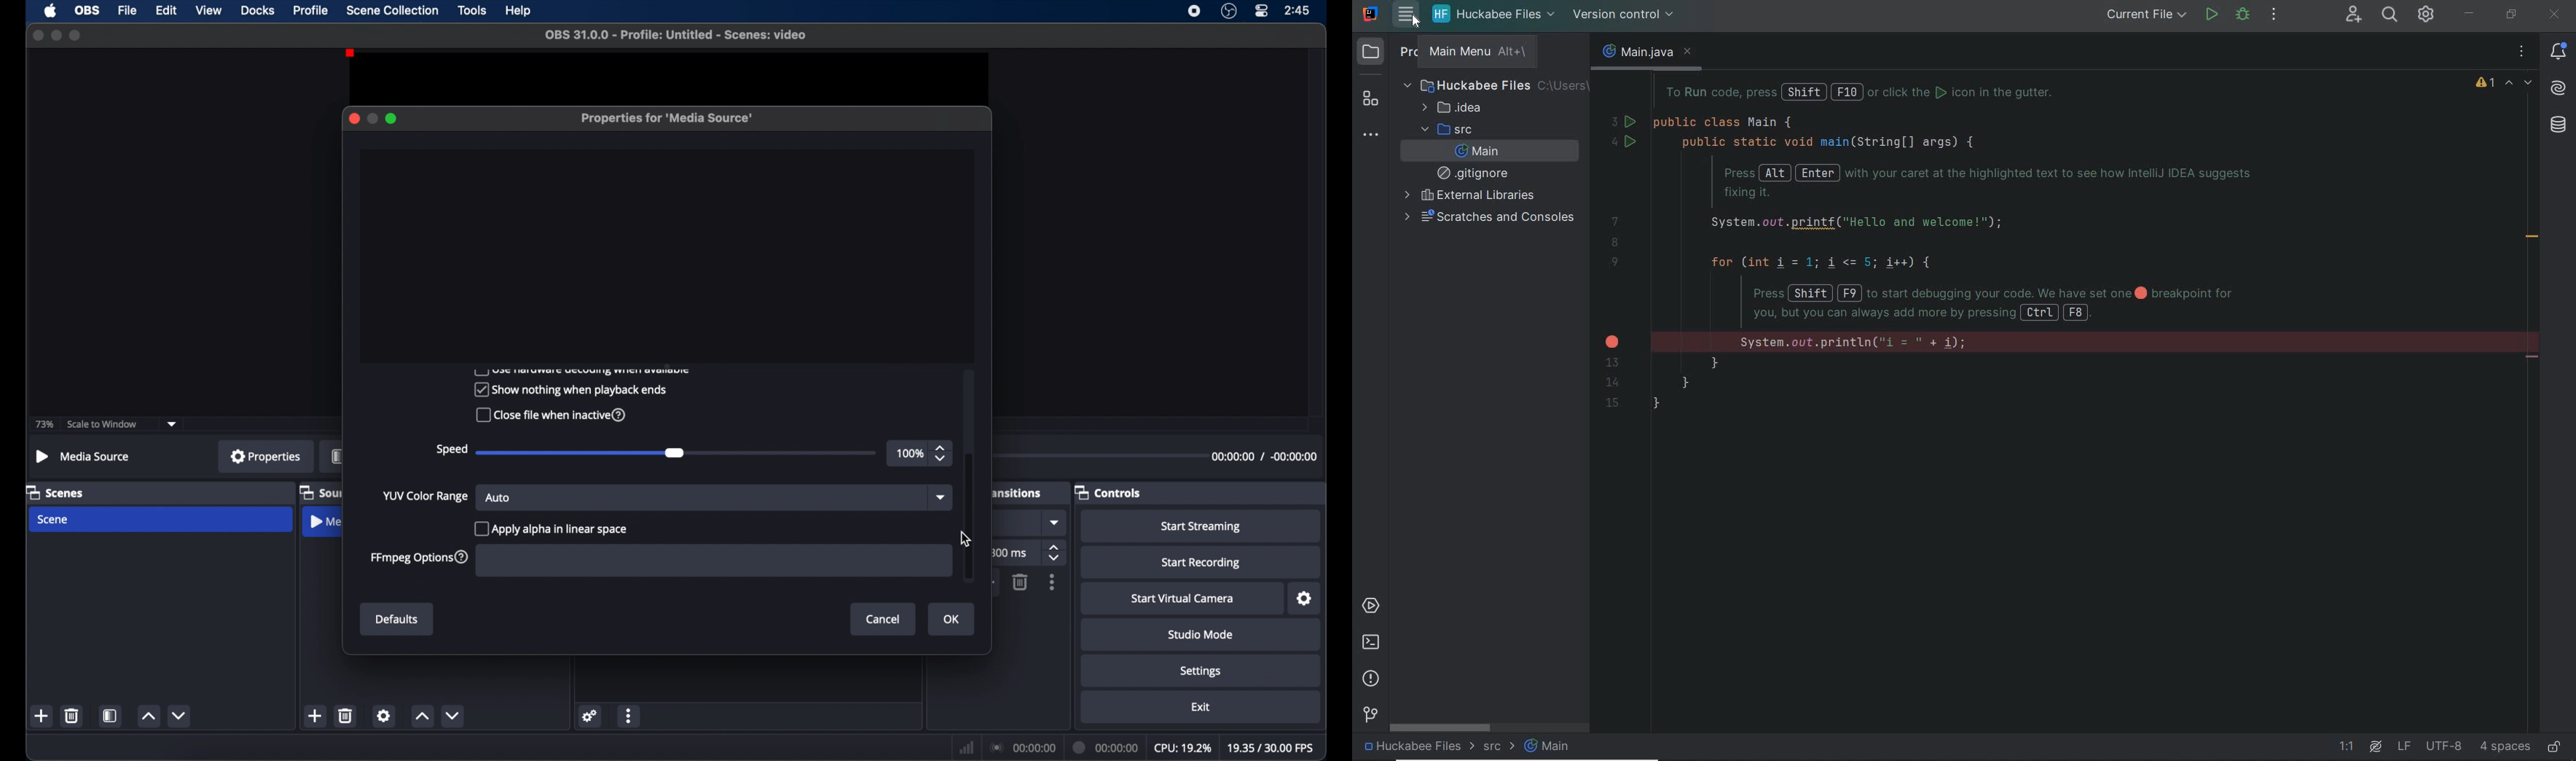 The image size is (2576, 784). I want to click on Show nothing when playback ends, so click(569, 389).